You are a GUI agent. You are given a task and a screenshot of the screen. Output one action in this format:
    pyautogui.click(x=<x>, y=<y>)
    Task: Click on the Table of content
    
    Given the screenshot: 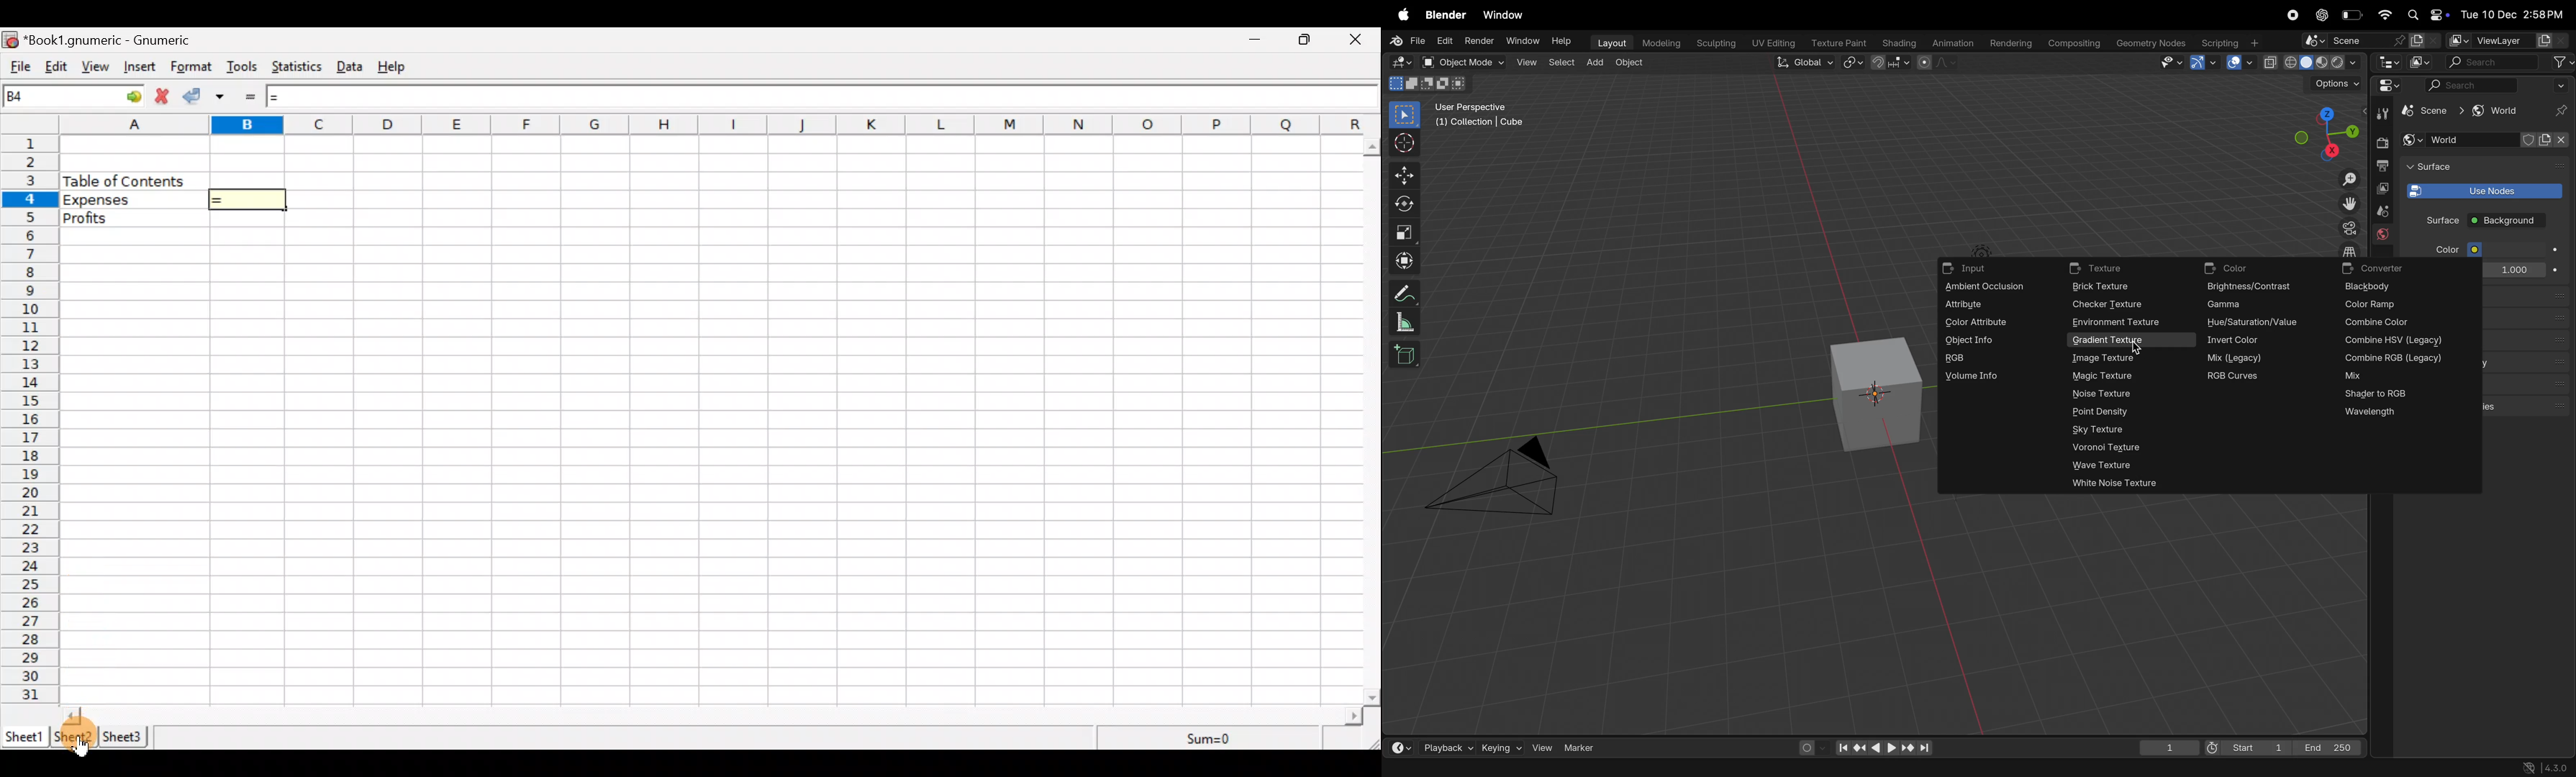 What is the action you would take?
    pyautogui.click(x=124, y=181)
    